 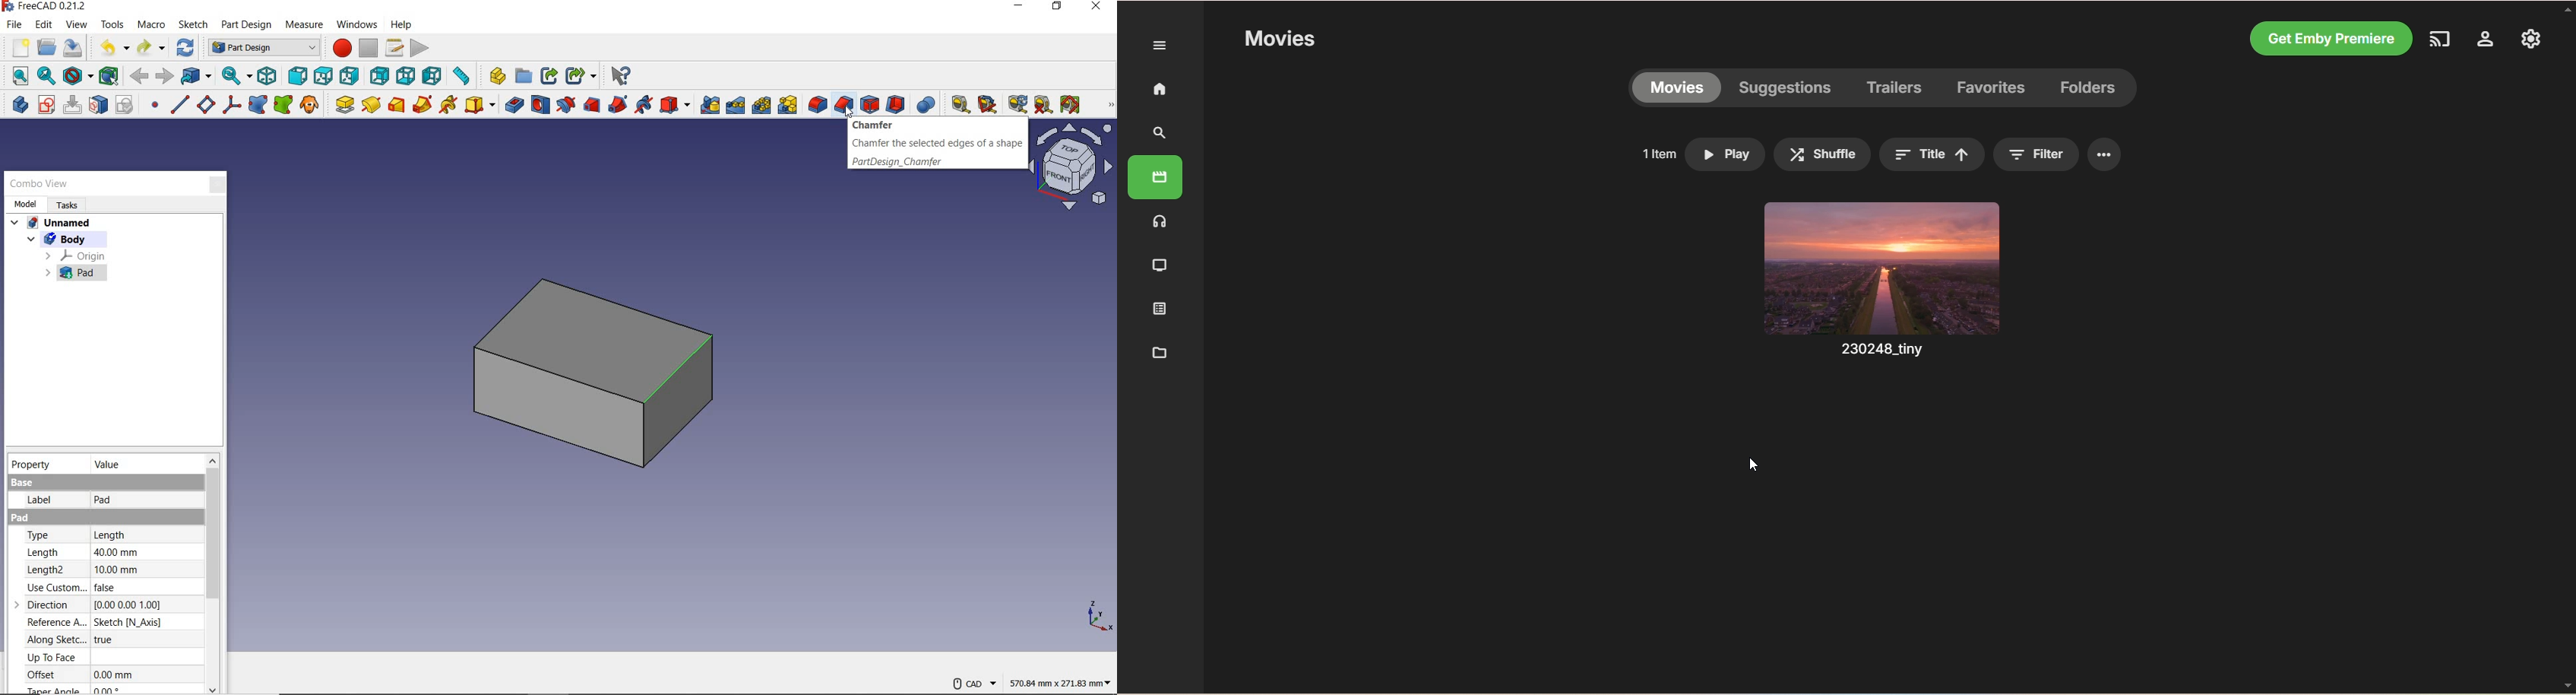 I want to click on Type, so click(x=48, y=534).